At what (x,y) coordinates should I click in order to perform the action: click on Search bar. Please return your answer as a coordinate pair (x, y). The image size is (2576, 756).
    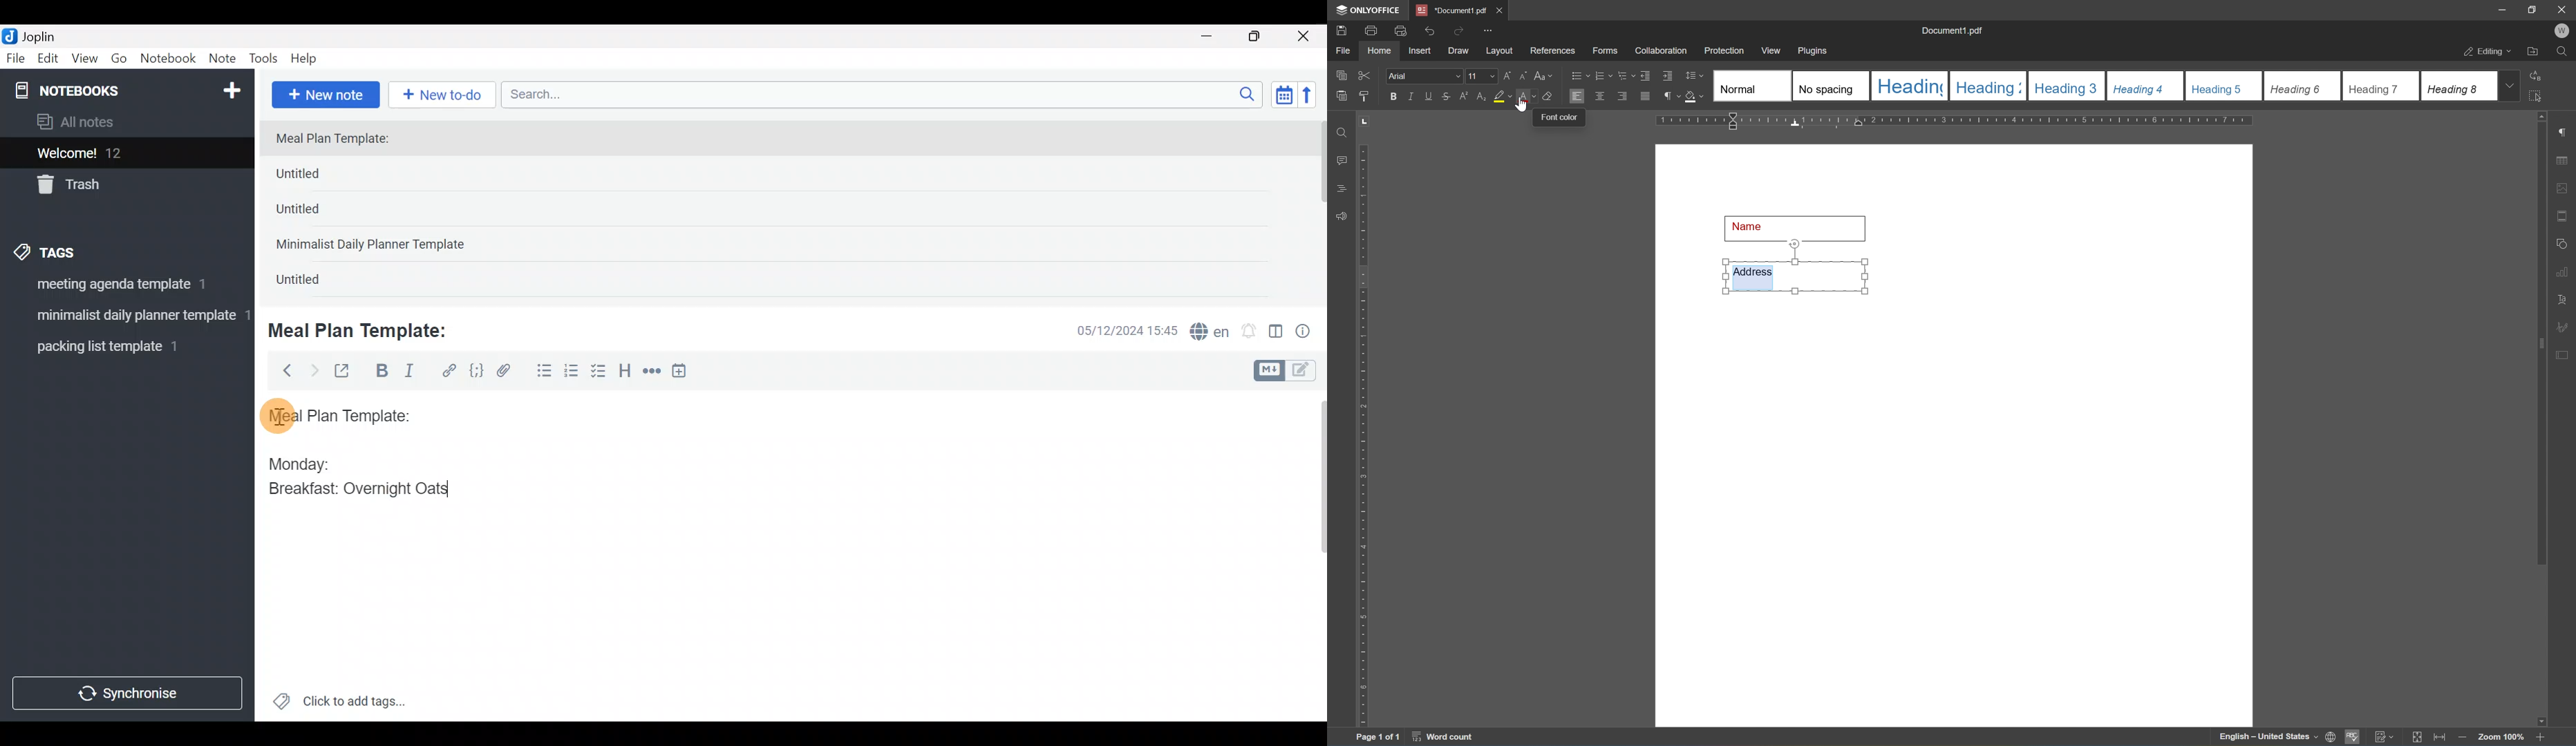
    Looking at the image, I should click on (885, 93).